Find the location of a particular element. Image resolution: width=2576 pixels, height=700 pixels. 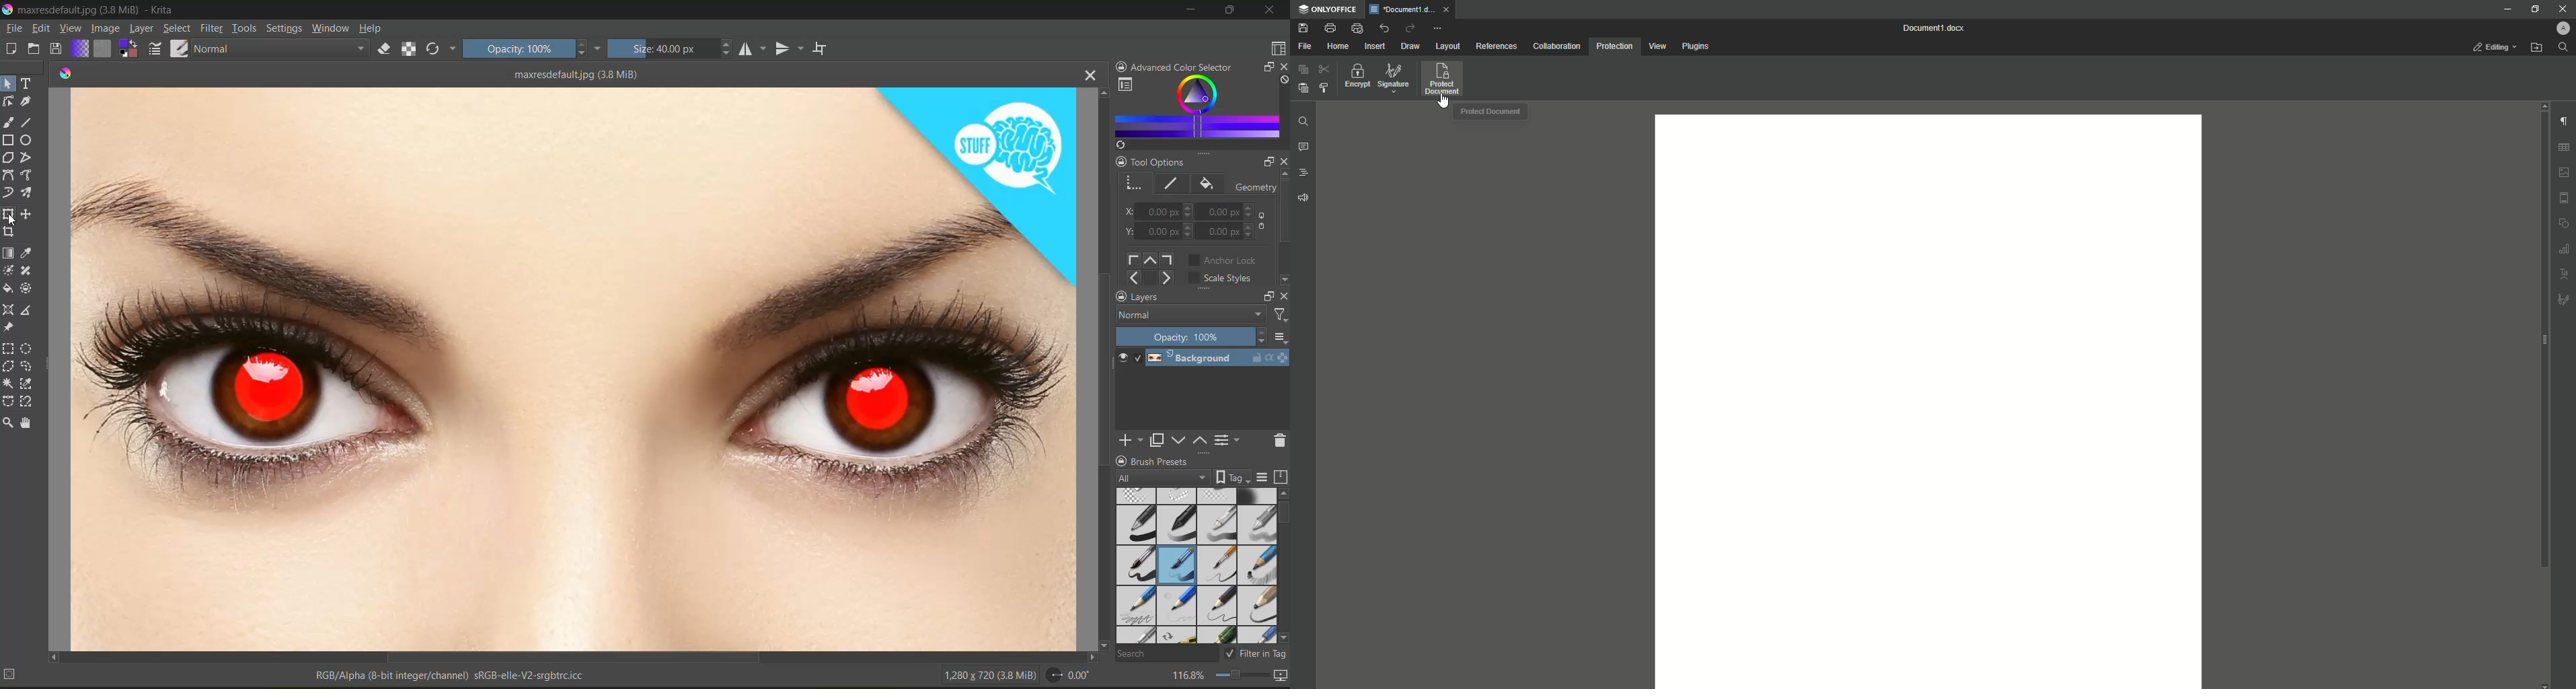

float docker is located at coordinates (1268, 296).